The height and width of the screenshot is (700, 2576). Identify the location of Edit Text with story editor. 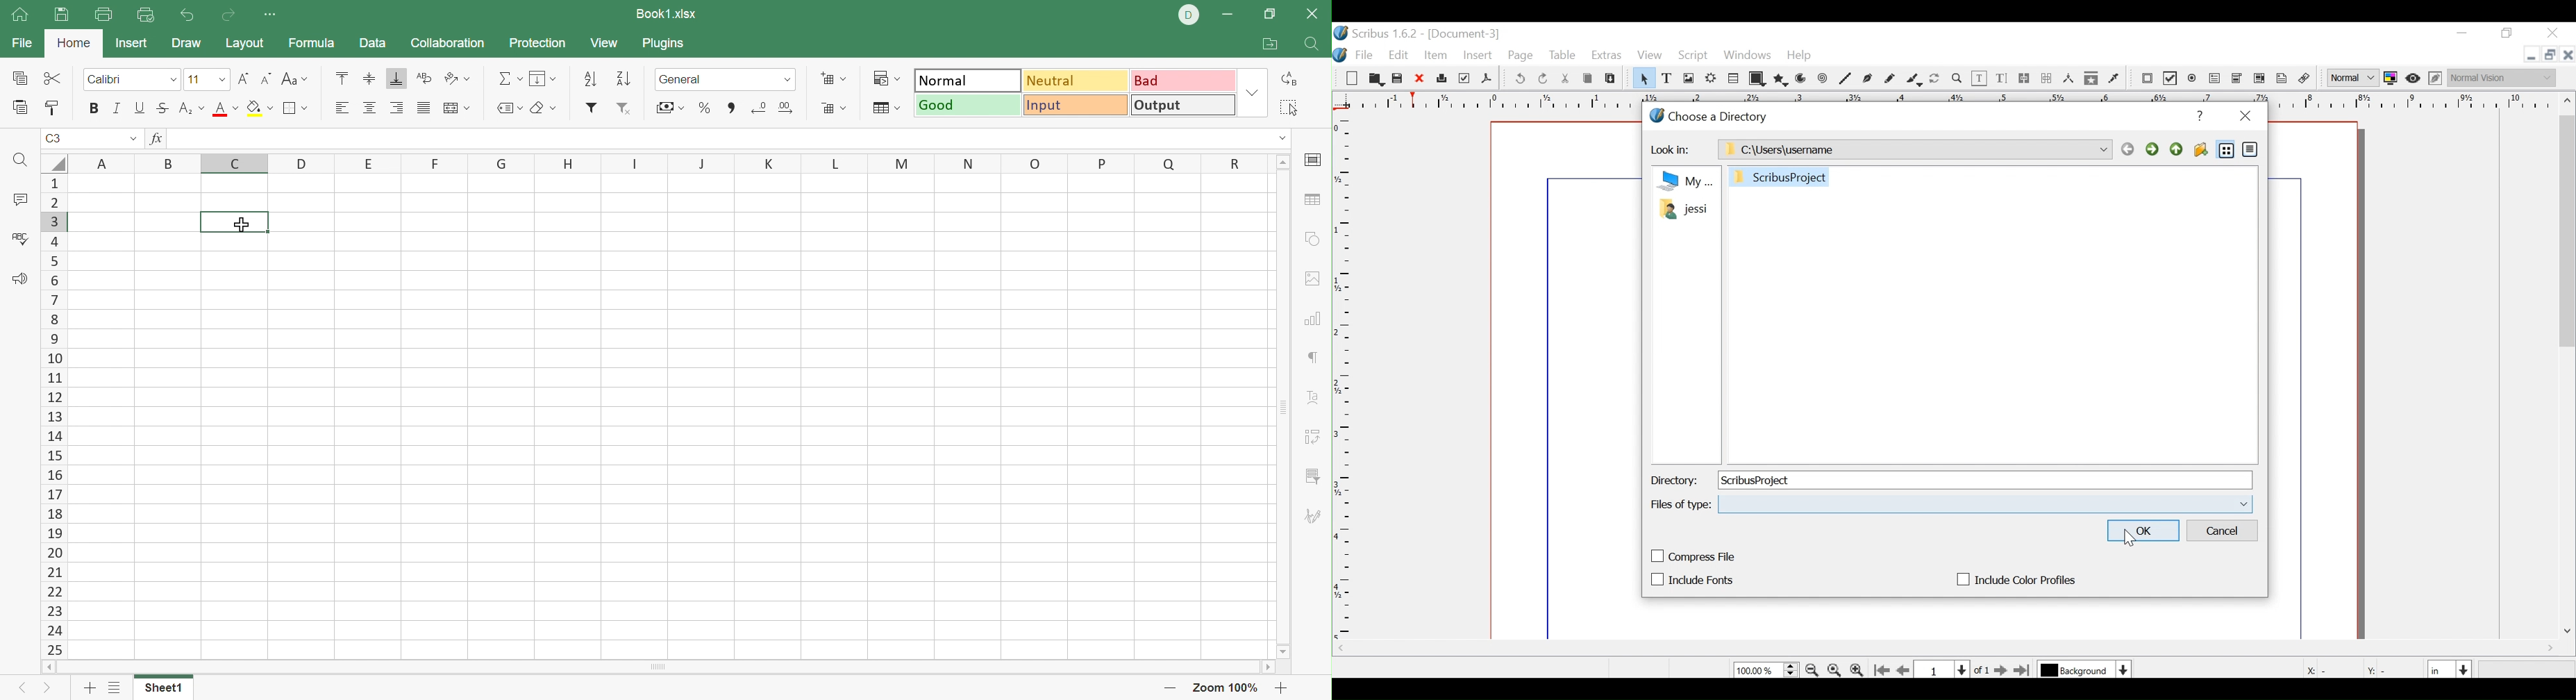
(2002, 78).